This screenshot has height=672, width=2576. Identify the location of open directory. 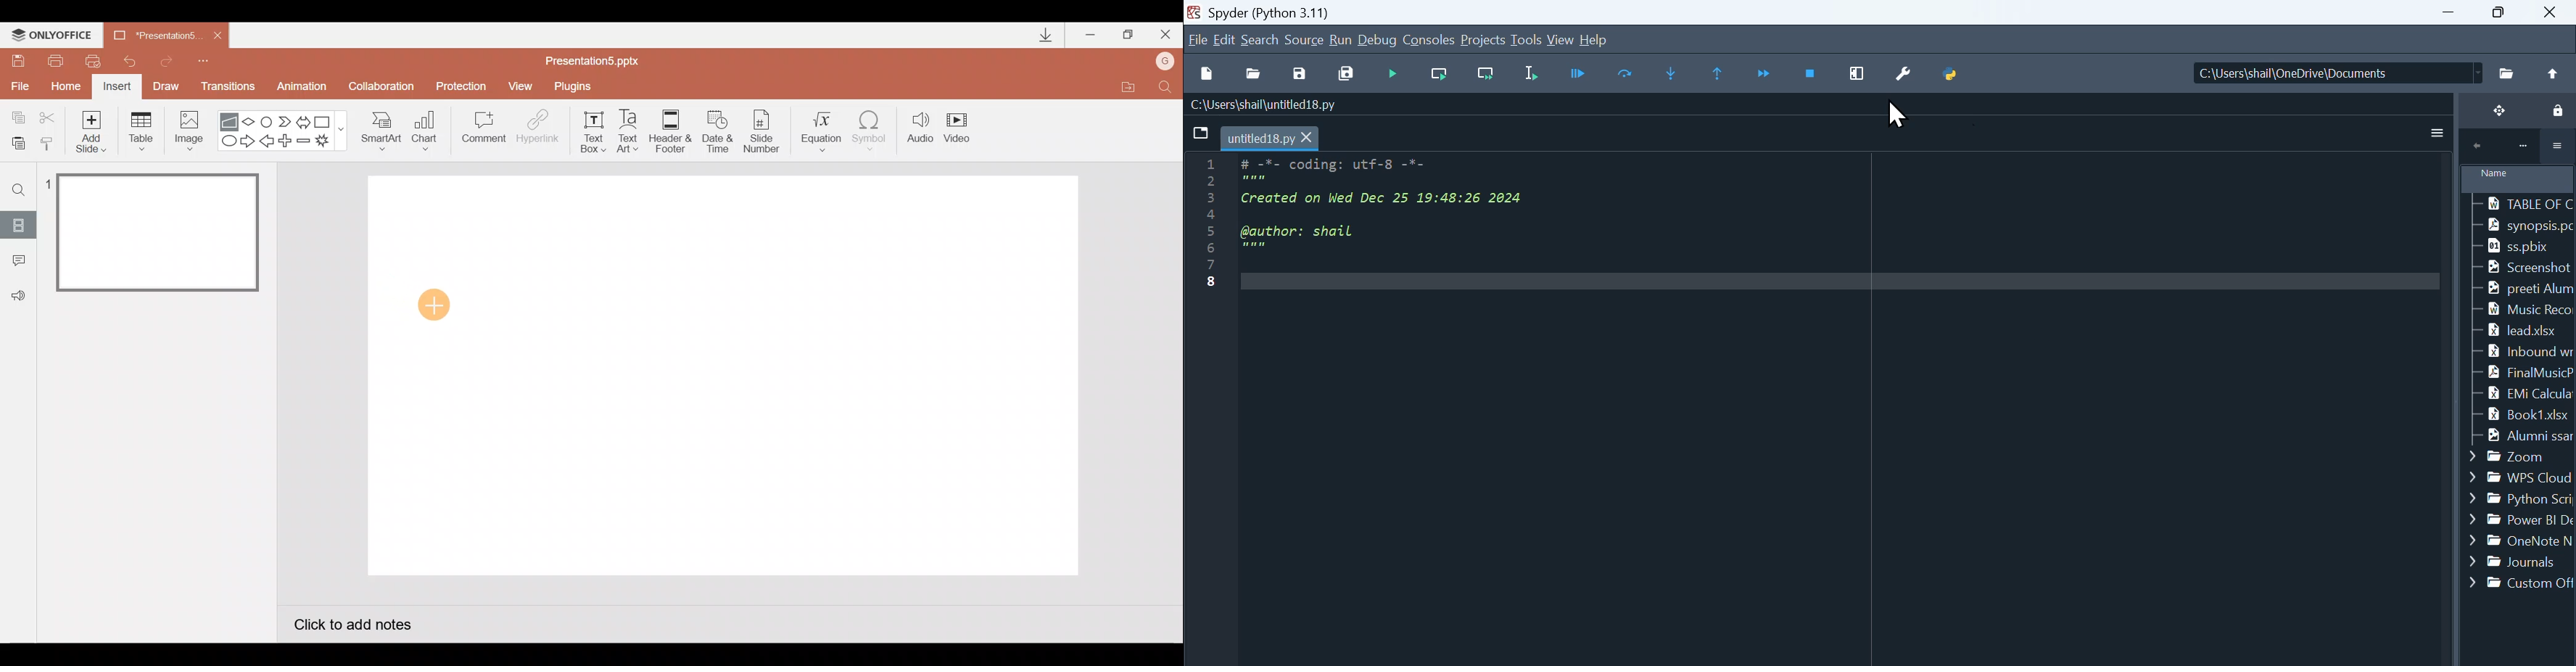
(2508, 75).